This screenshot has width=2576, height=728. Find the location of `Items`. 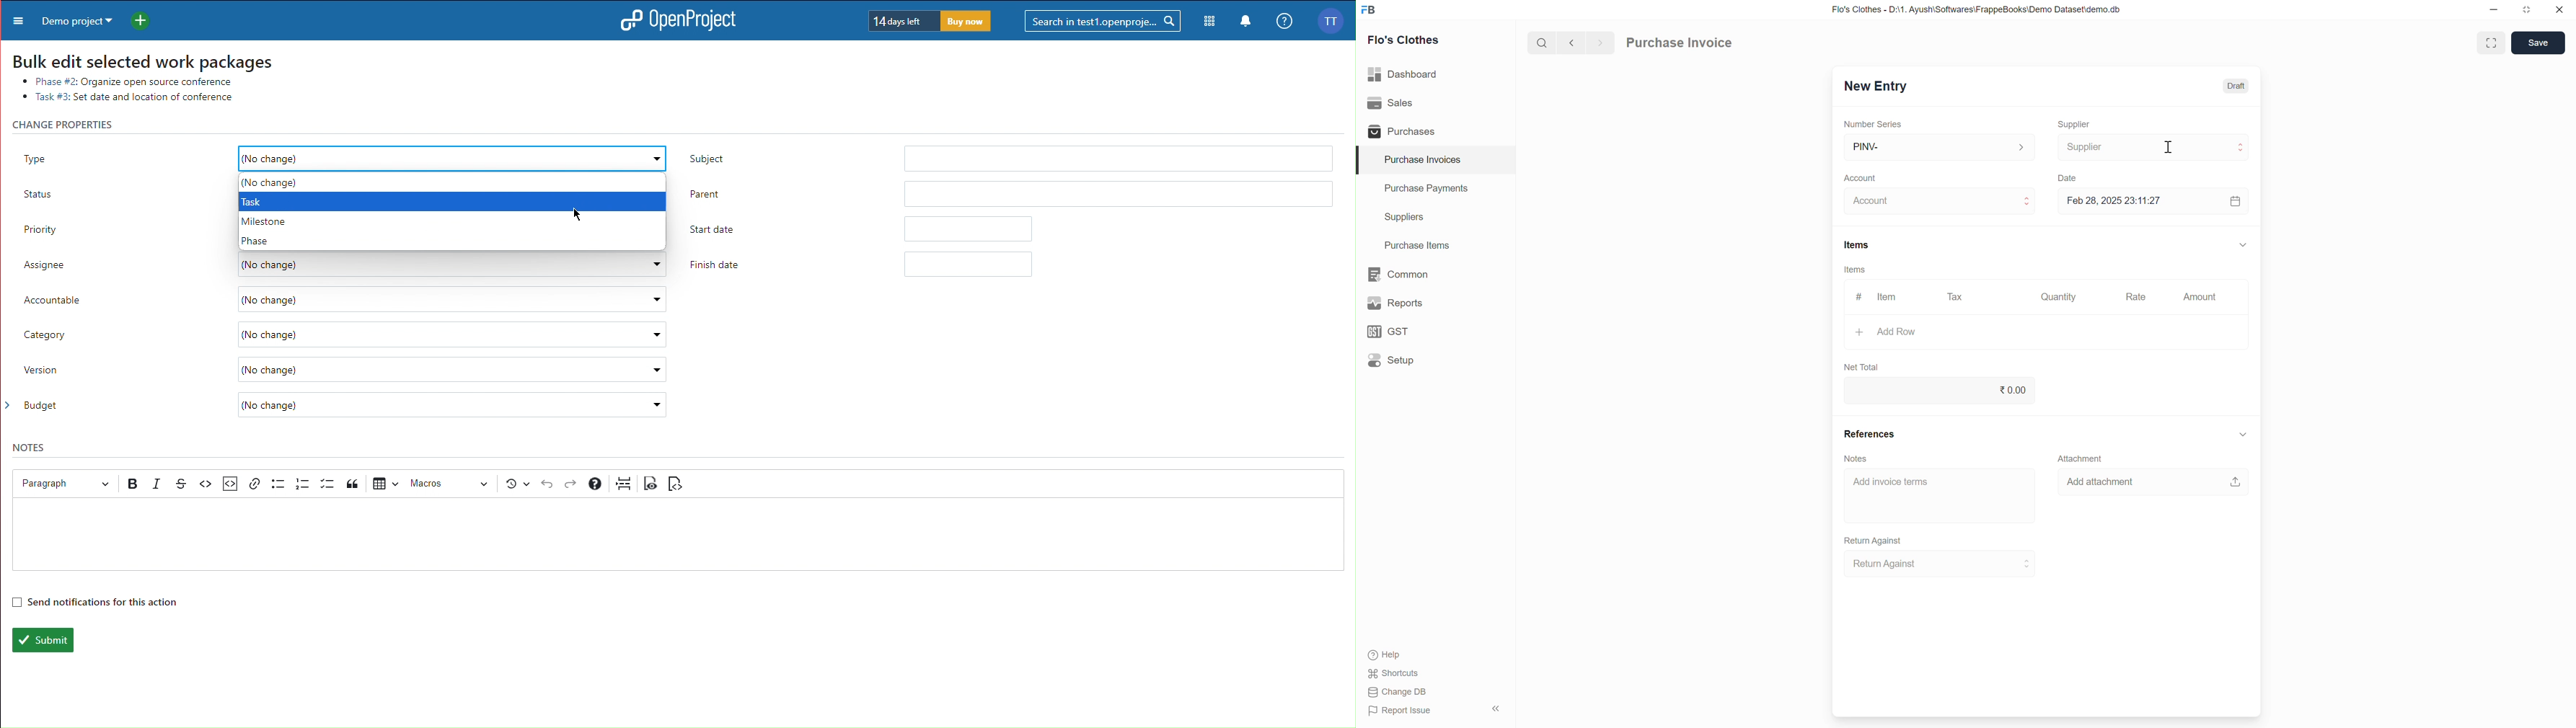

Items is located at coordinates (1855, 269).